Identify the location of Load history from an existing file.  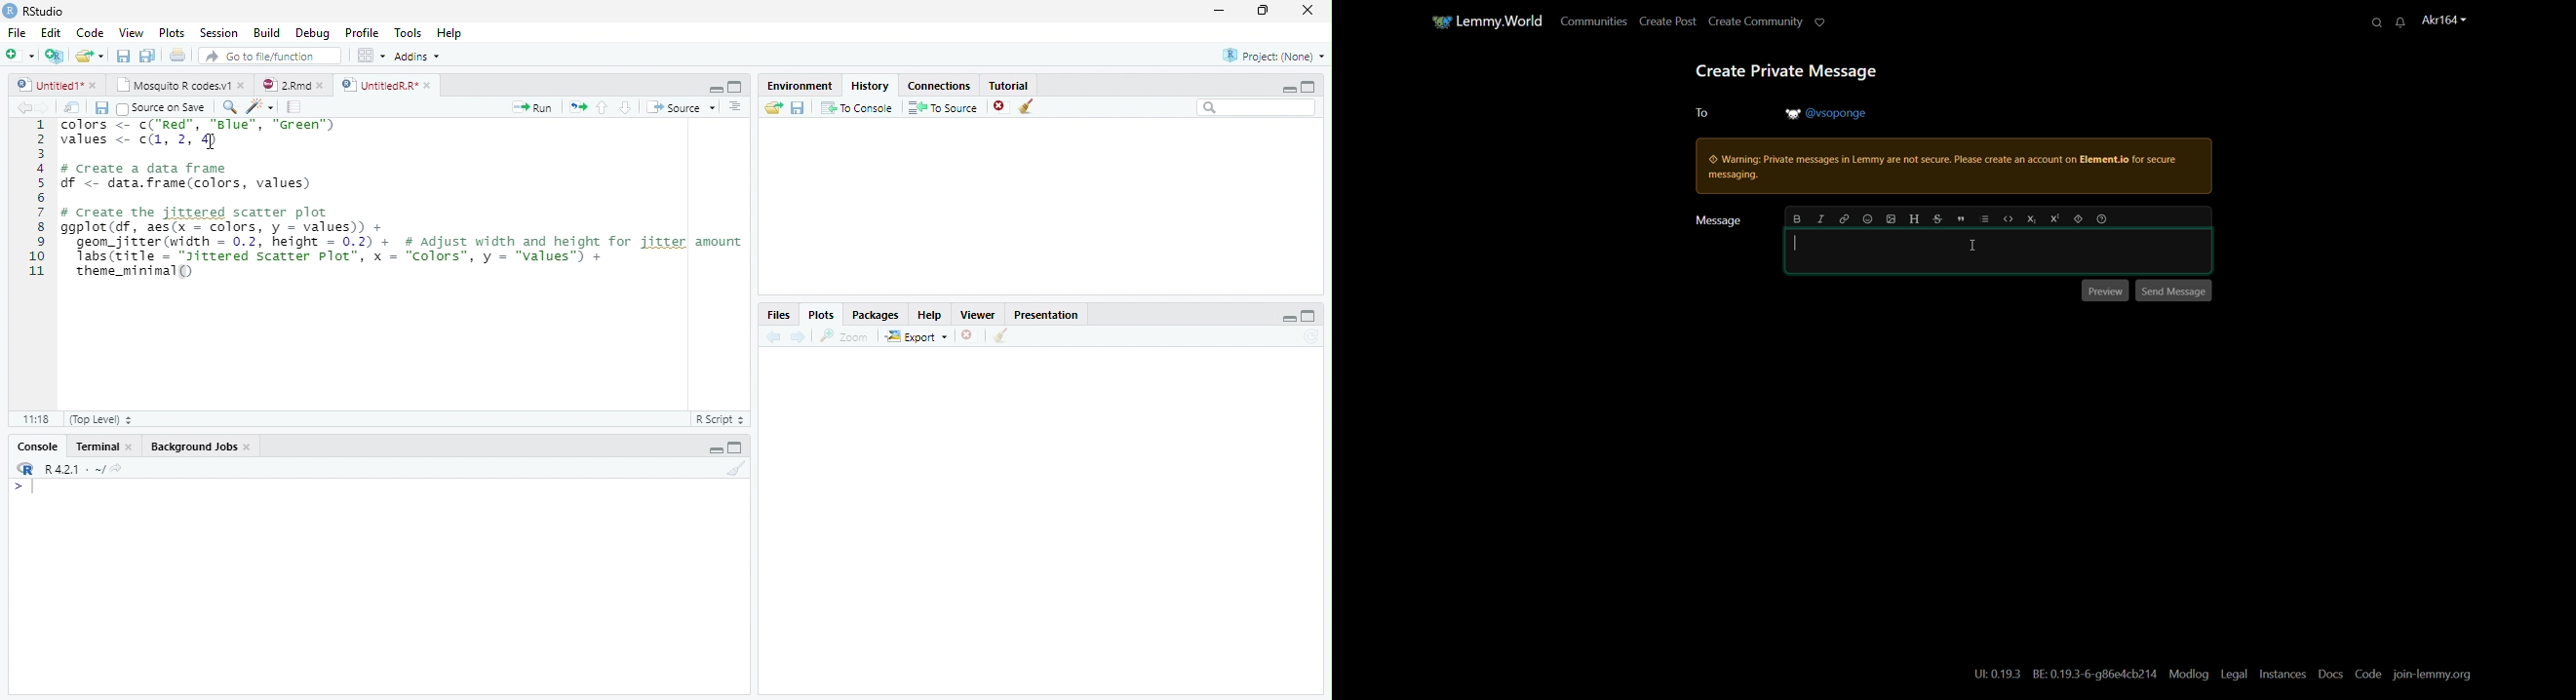
(773, 107).